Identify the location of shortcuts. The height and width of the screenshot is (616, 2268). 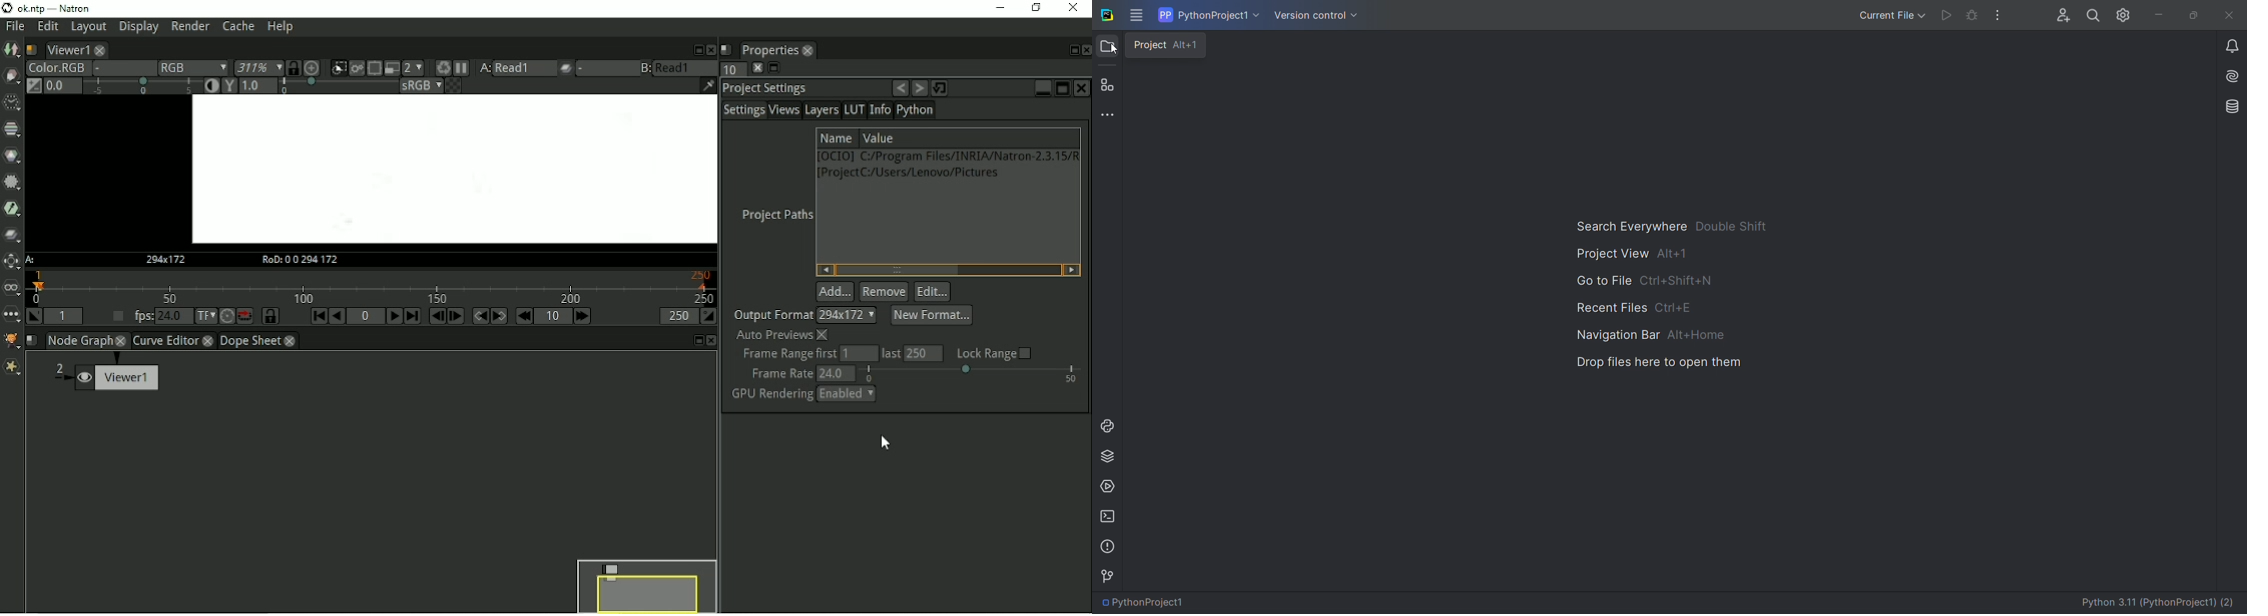
(1669, 296).